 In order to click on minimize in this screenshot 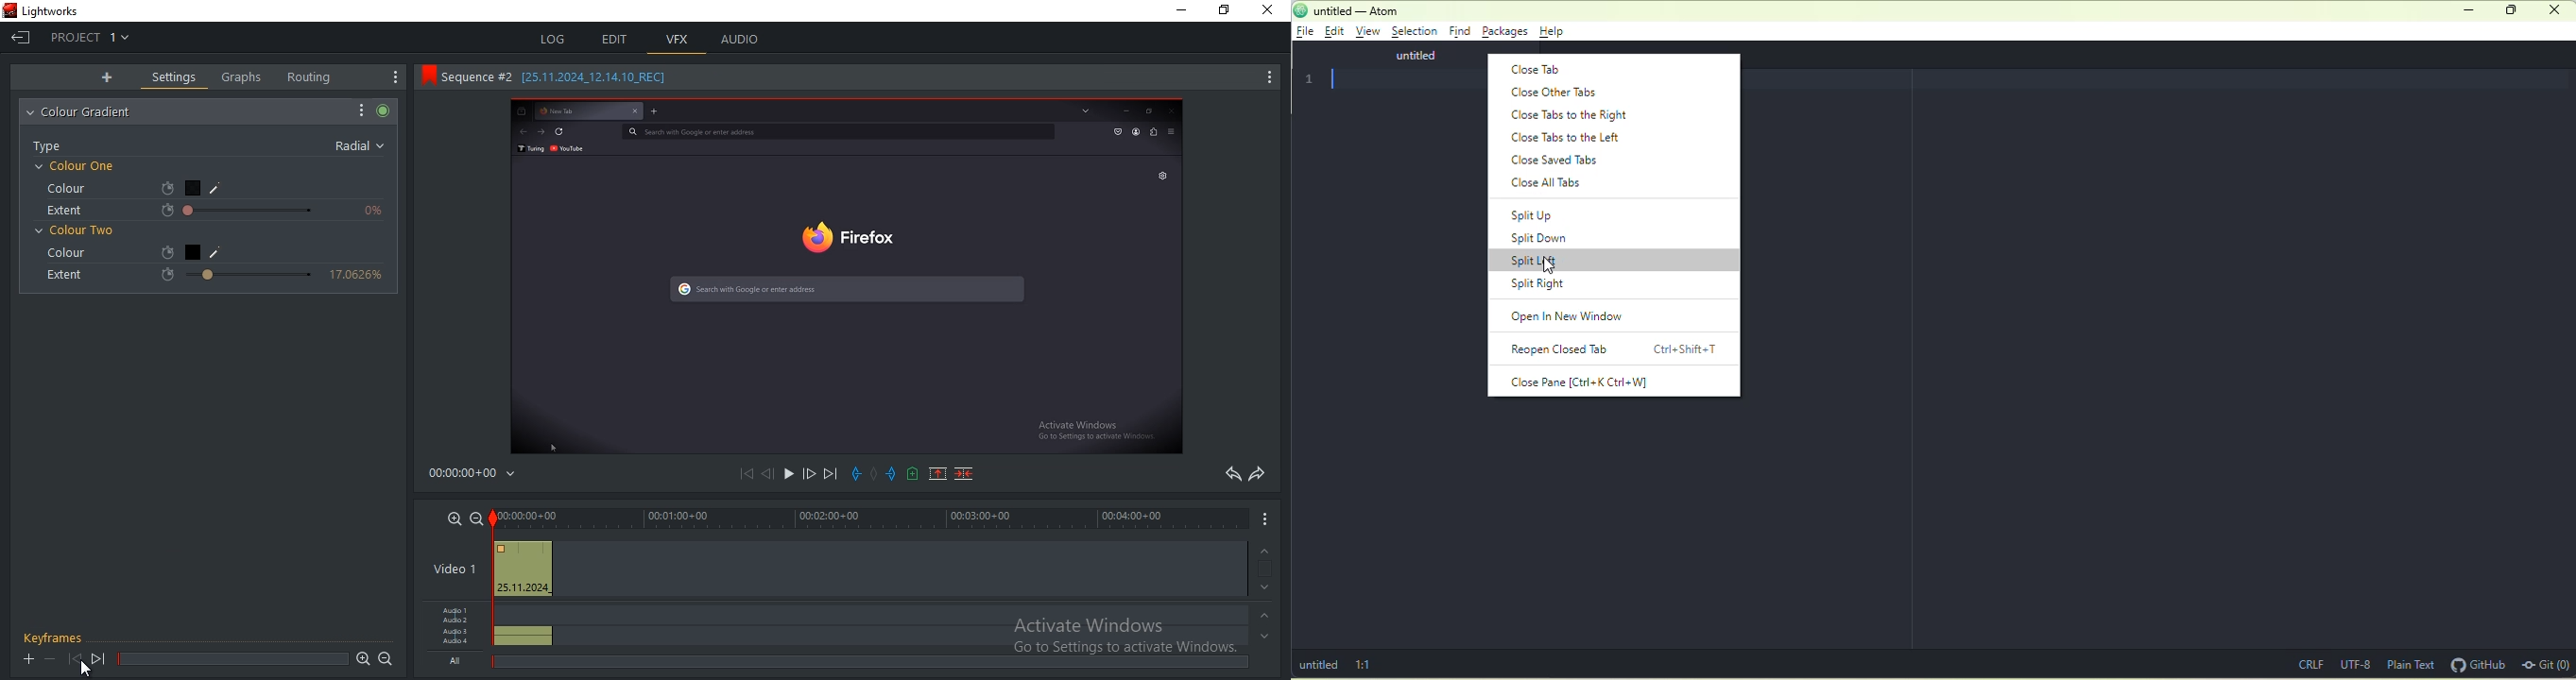, I will do `click(2470, 10)`.